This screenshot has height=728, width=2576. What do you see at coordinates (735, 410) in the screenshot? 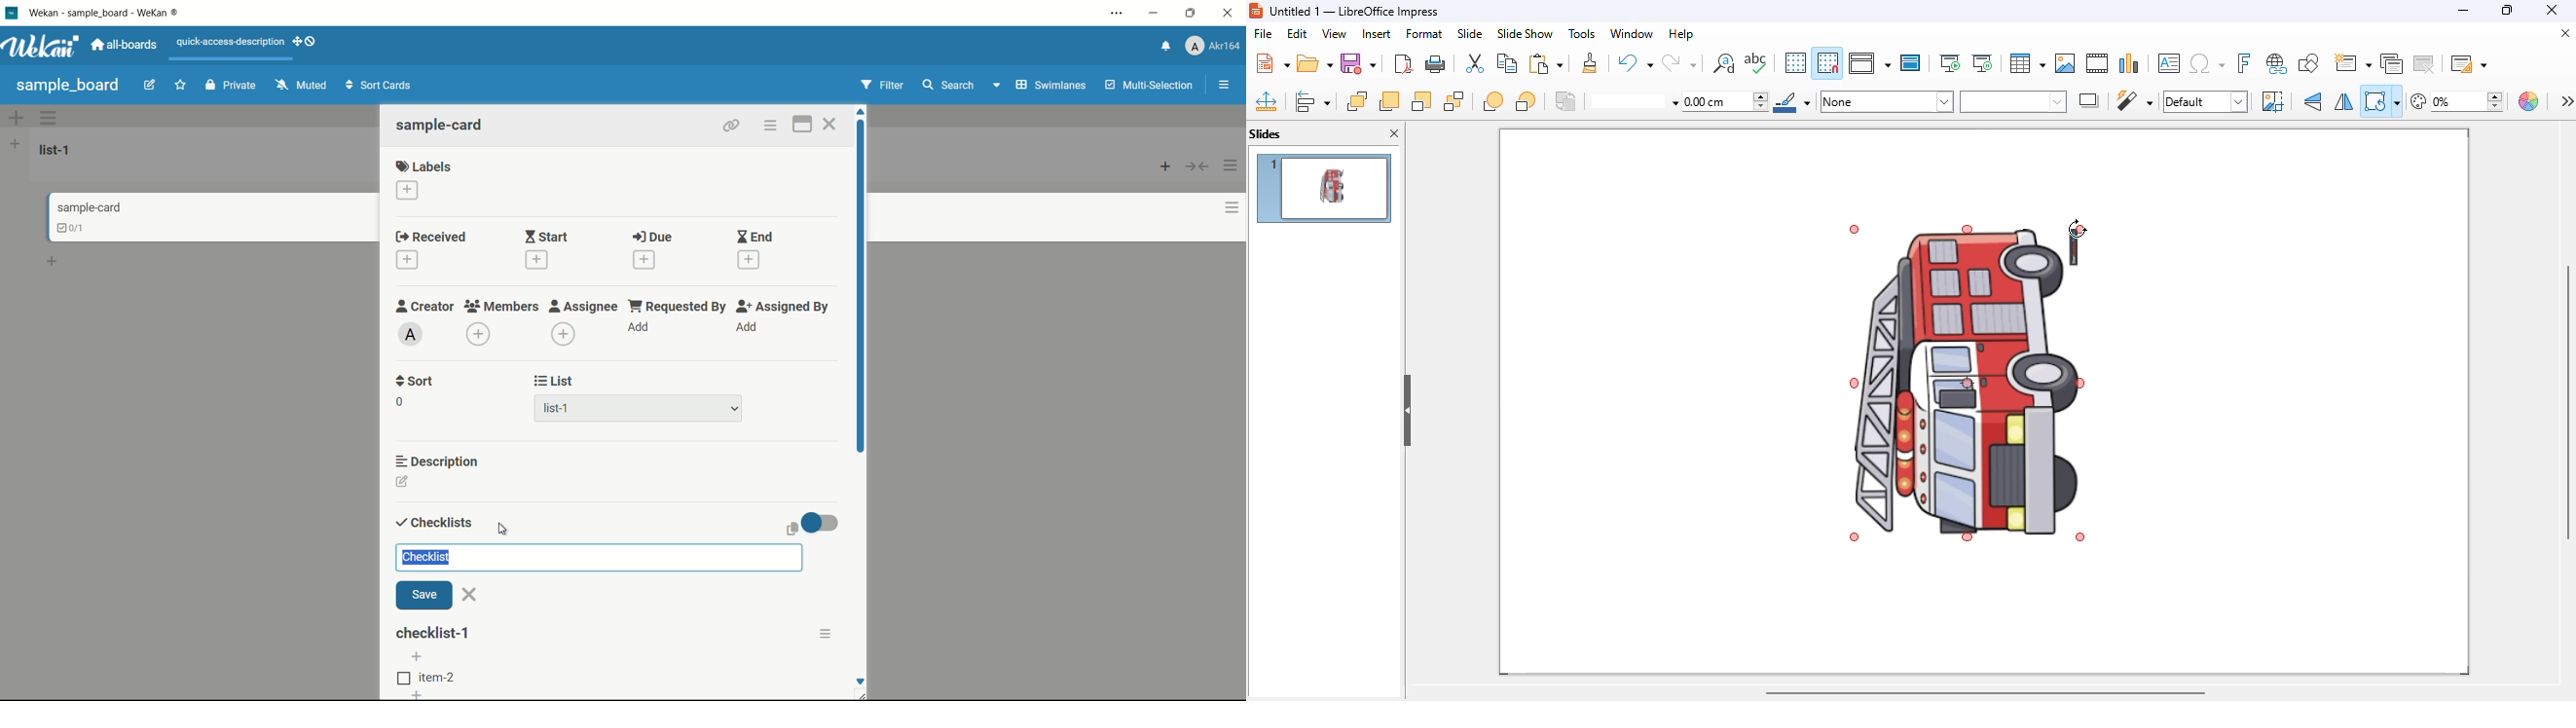
I see `dropdown` at bounding box center [735, 410].